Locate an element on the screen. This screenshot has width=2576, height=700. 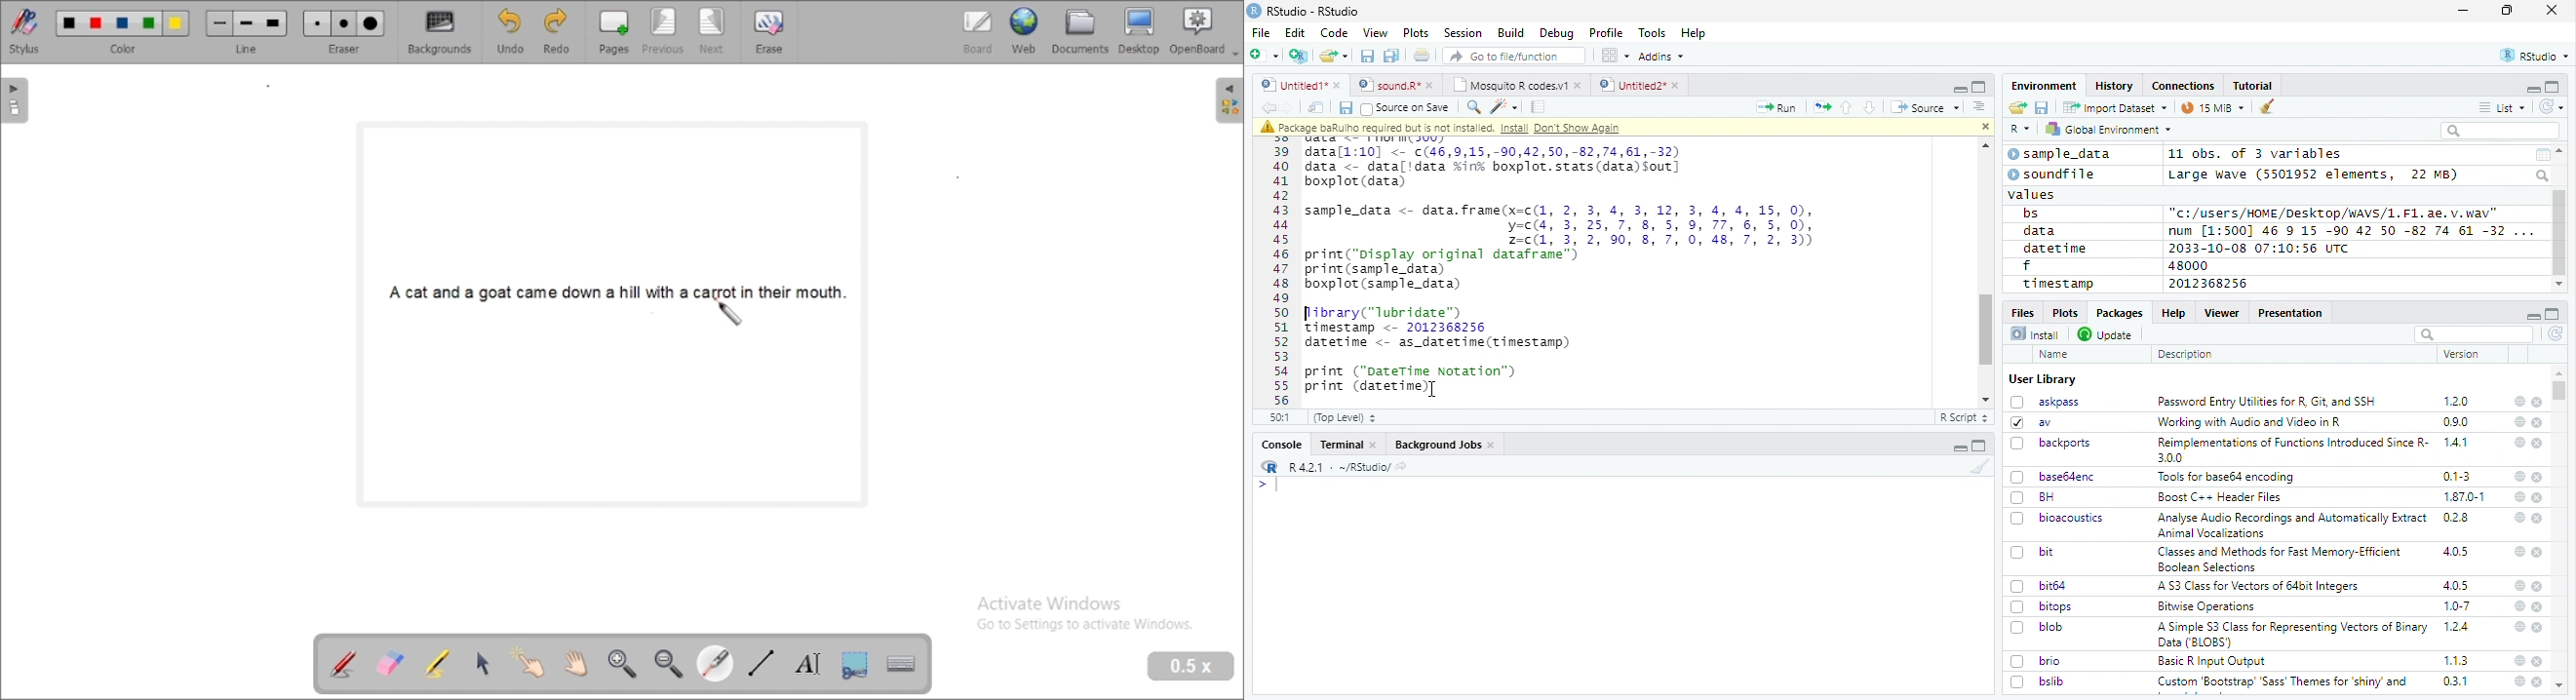
List is located at coordinates (2503, 108).